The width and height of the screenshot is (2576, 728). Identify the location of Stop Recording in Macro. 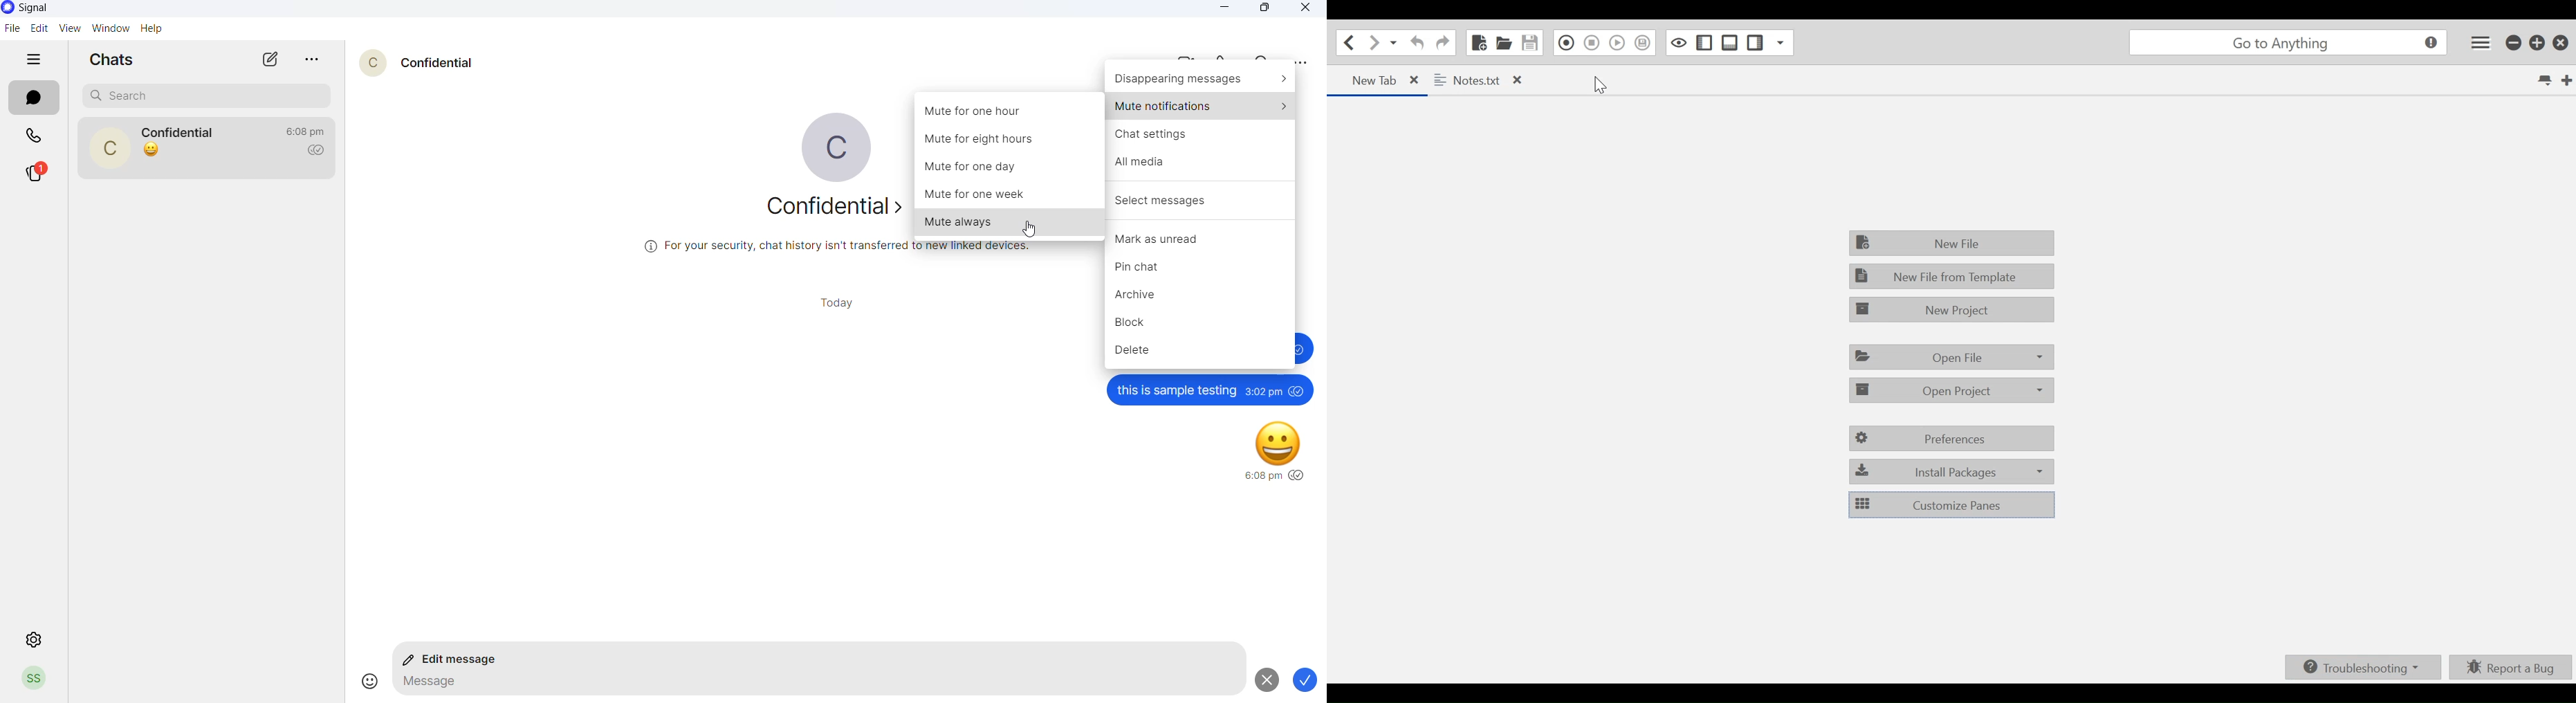
(1592, 43).